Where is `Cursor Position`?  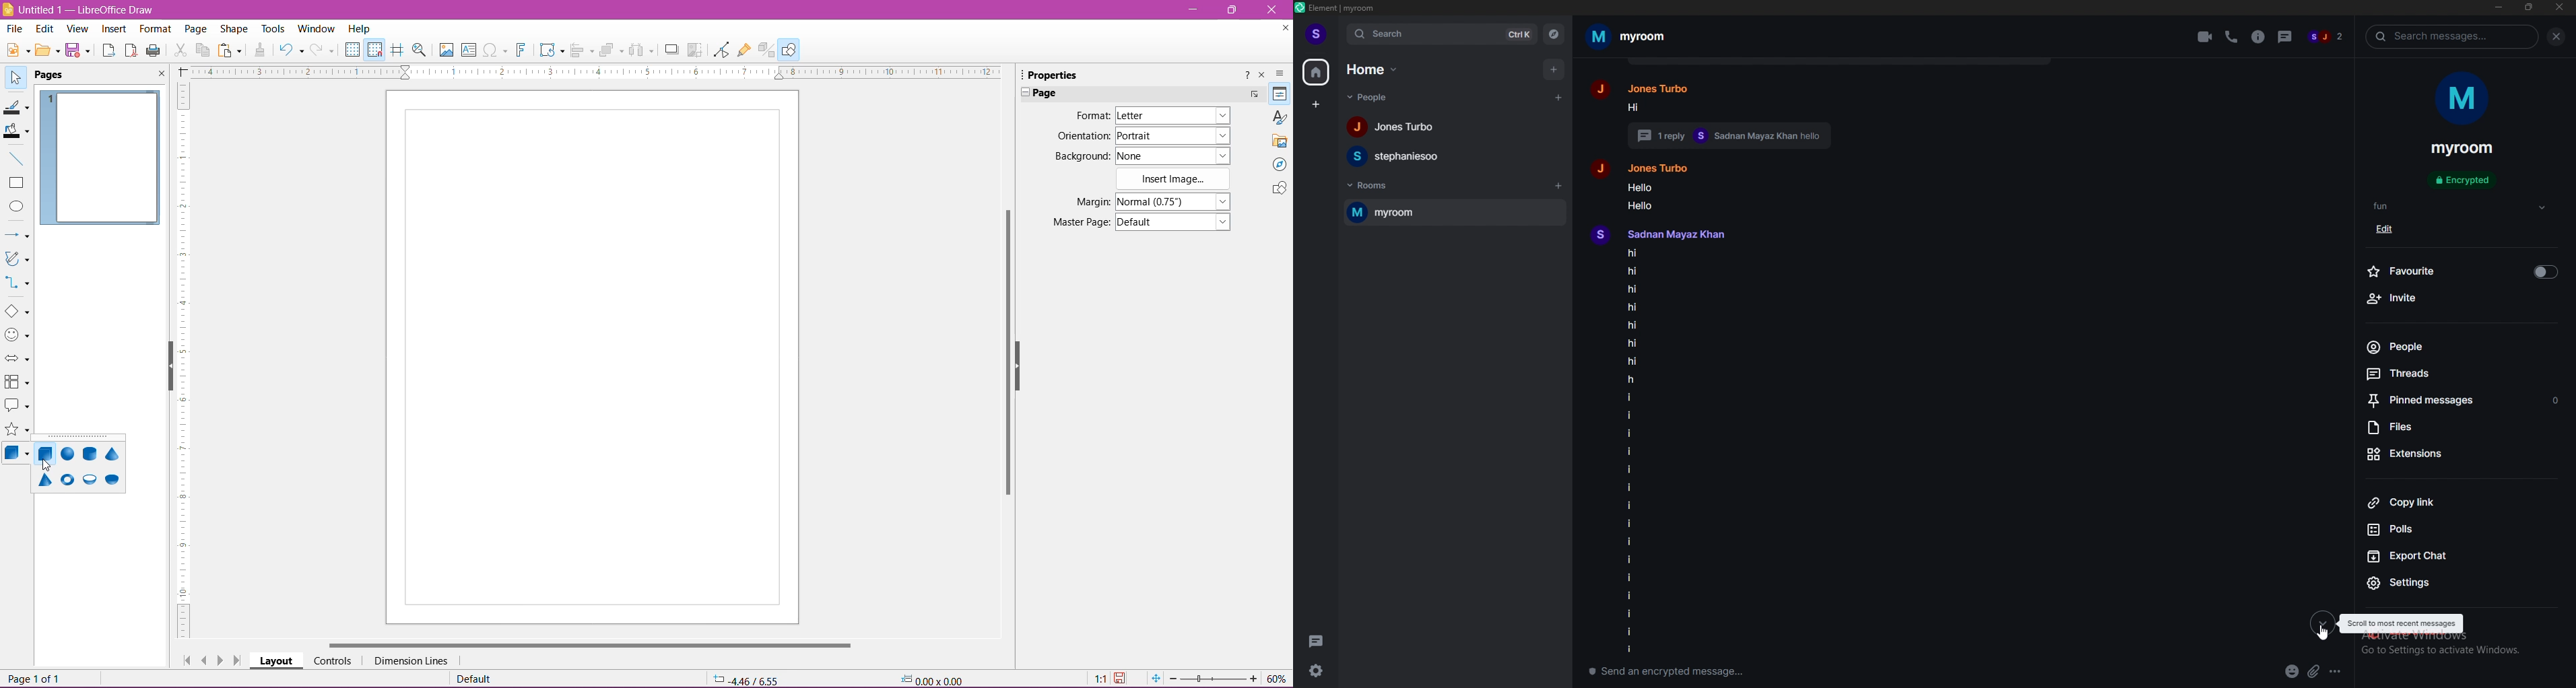
Cursor Position is located at coordinates (748, 679).